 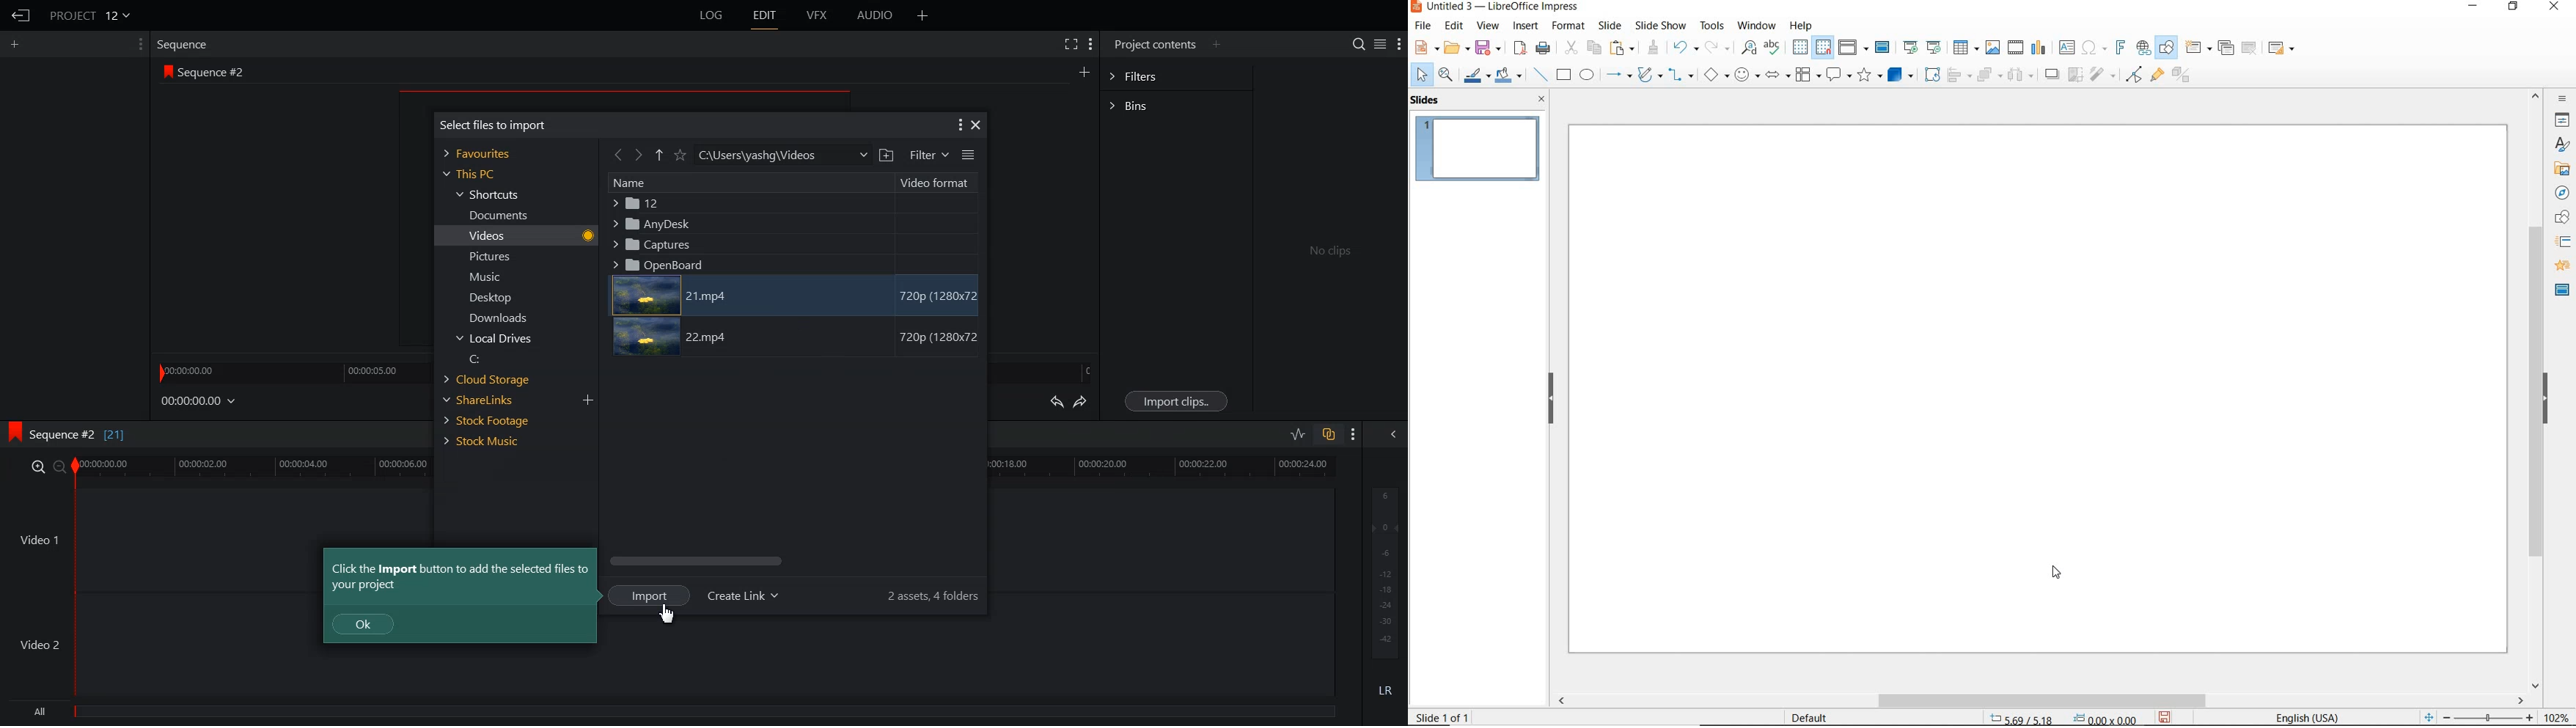 What do you see at coordinates (1749, 49) in the screenshot?
I see `FIND AND REPLACE` at bounding box center [1749, 49].